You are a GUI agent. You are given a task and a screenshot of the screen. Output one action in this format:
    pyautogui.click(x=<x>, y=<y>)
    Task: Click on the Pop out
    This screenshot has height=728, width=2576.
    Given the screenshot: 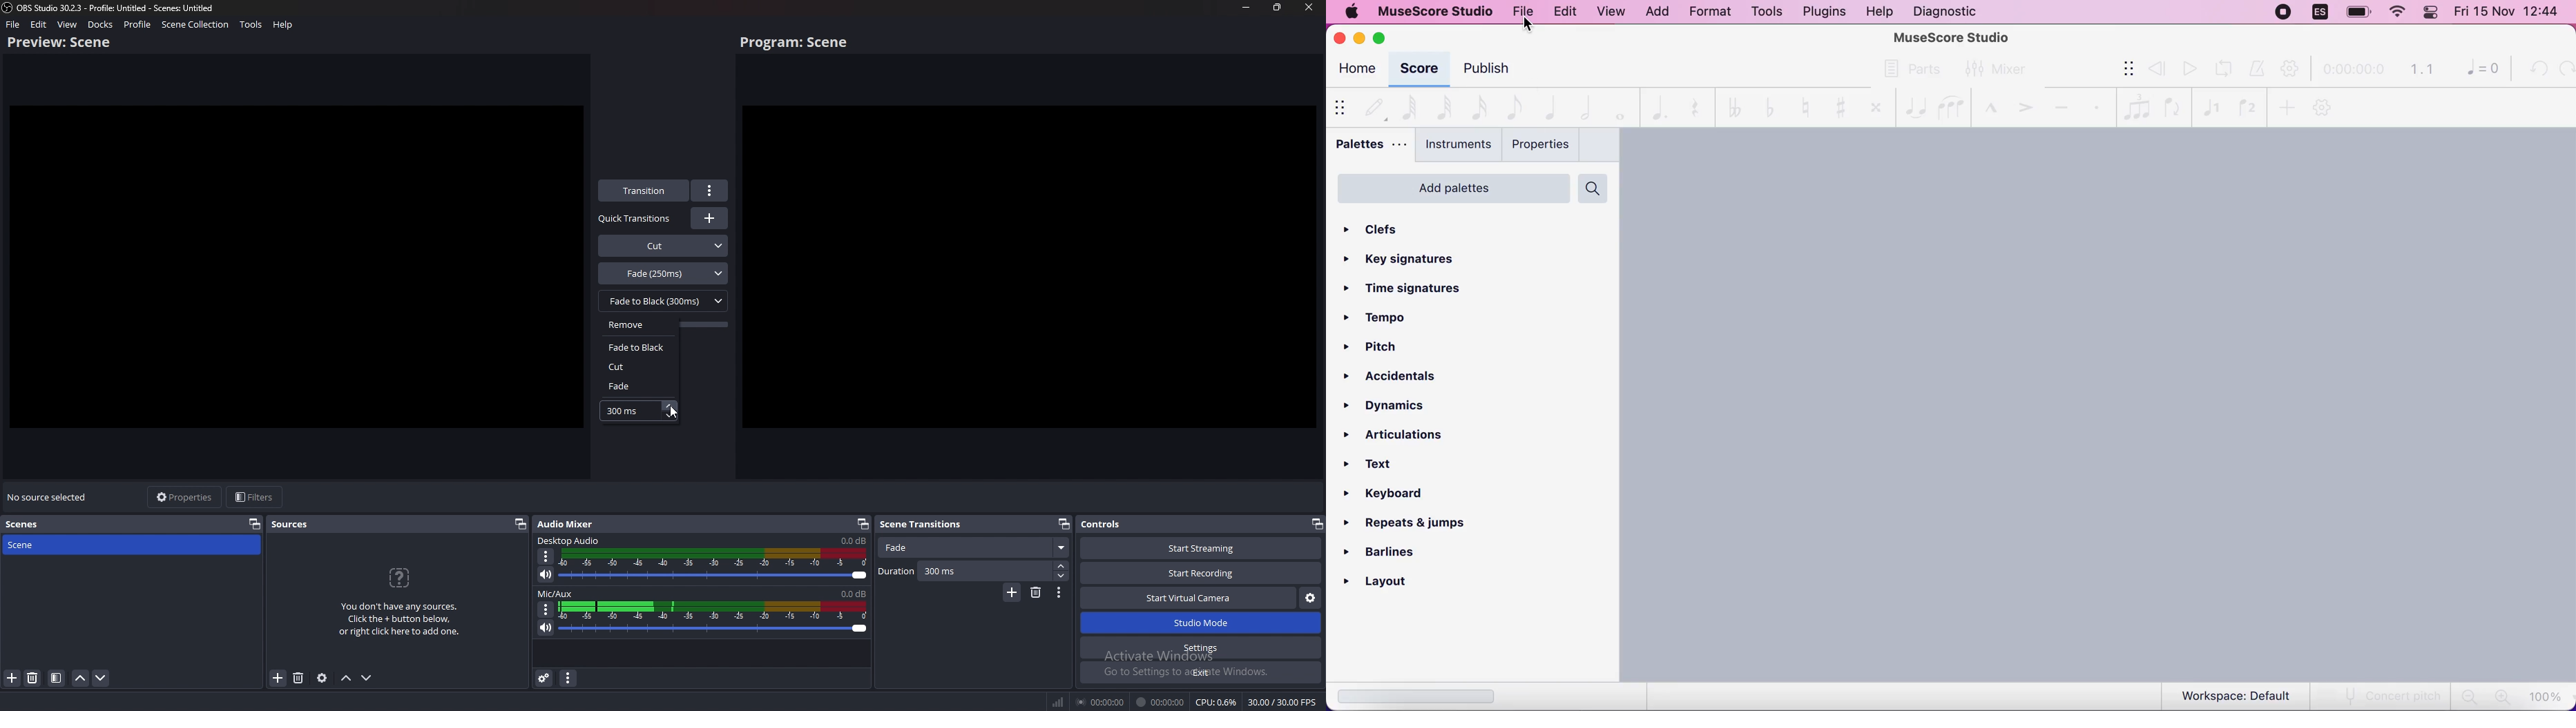 What is the action you would take?
    pyautogui.click(x=1064, y=523)
    